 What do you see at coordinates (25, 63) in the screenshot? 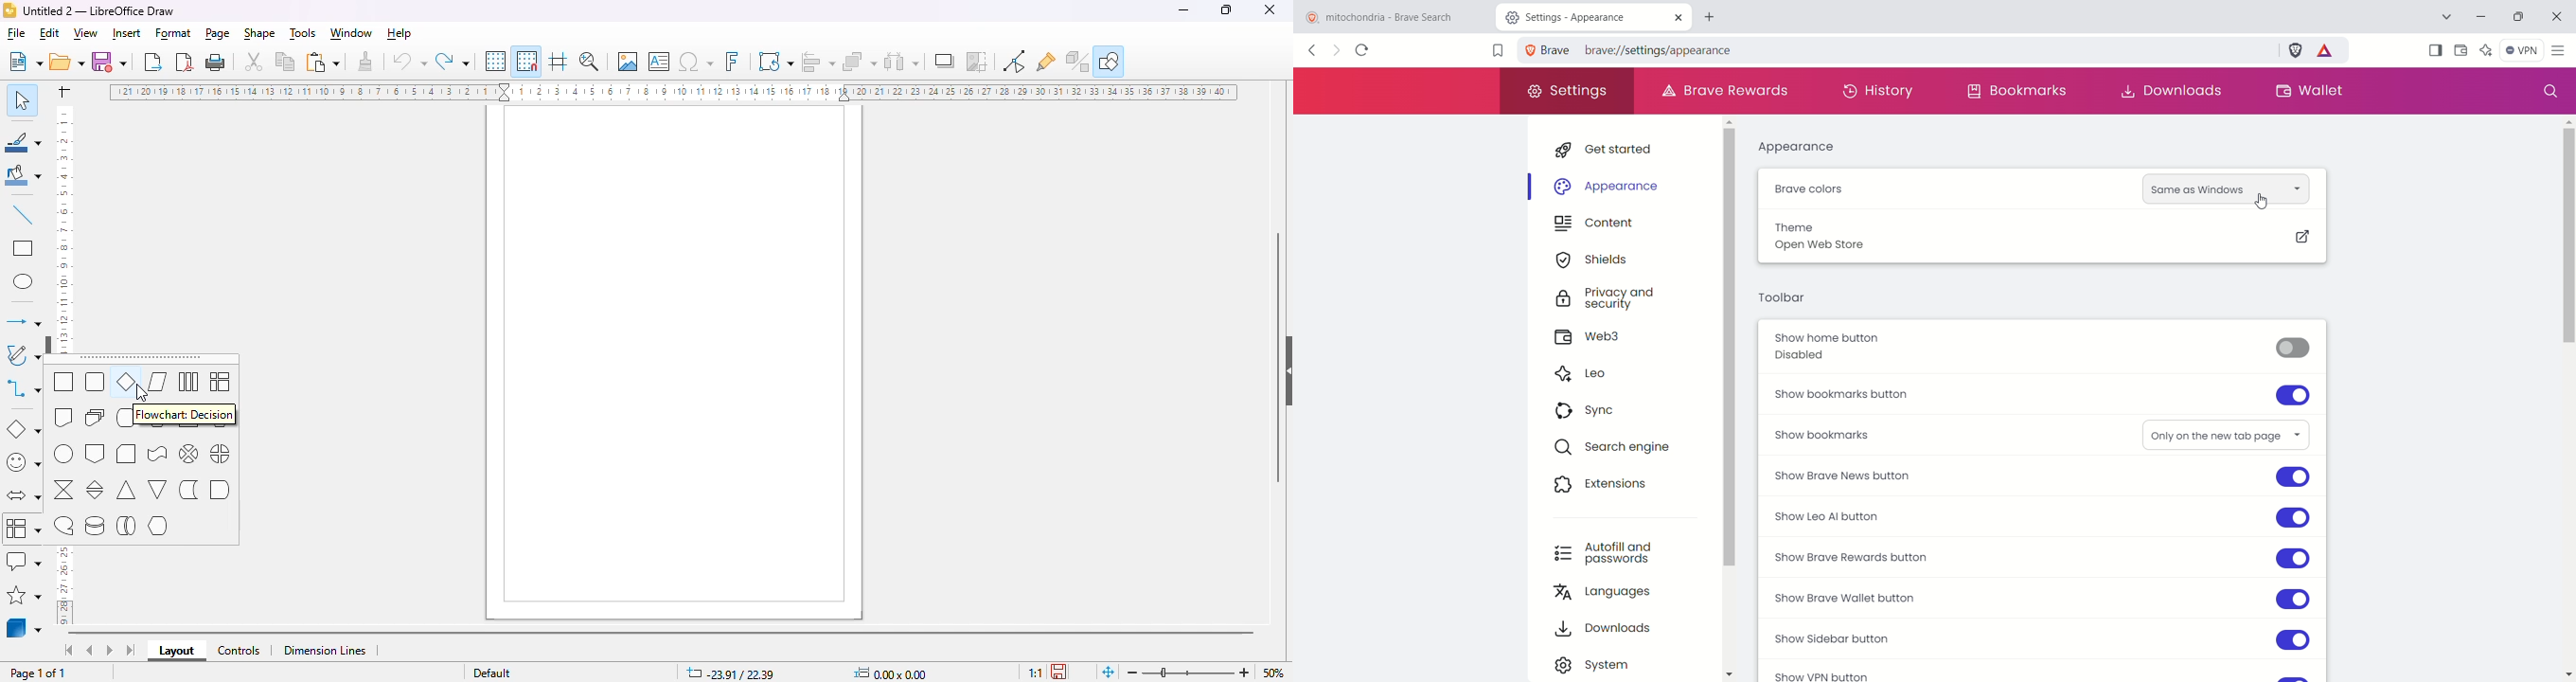
I see `new` at bounding box center [25, 63].